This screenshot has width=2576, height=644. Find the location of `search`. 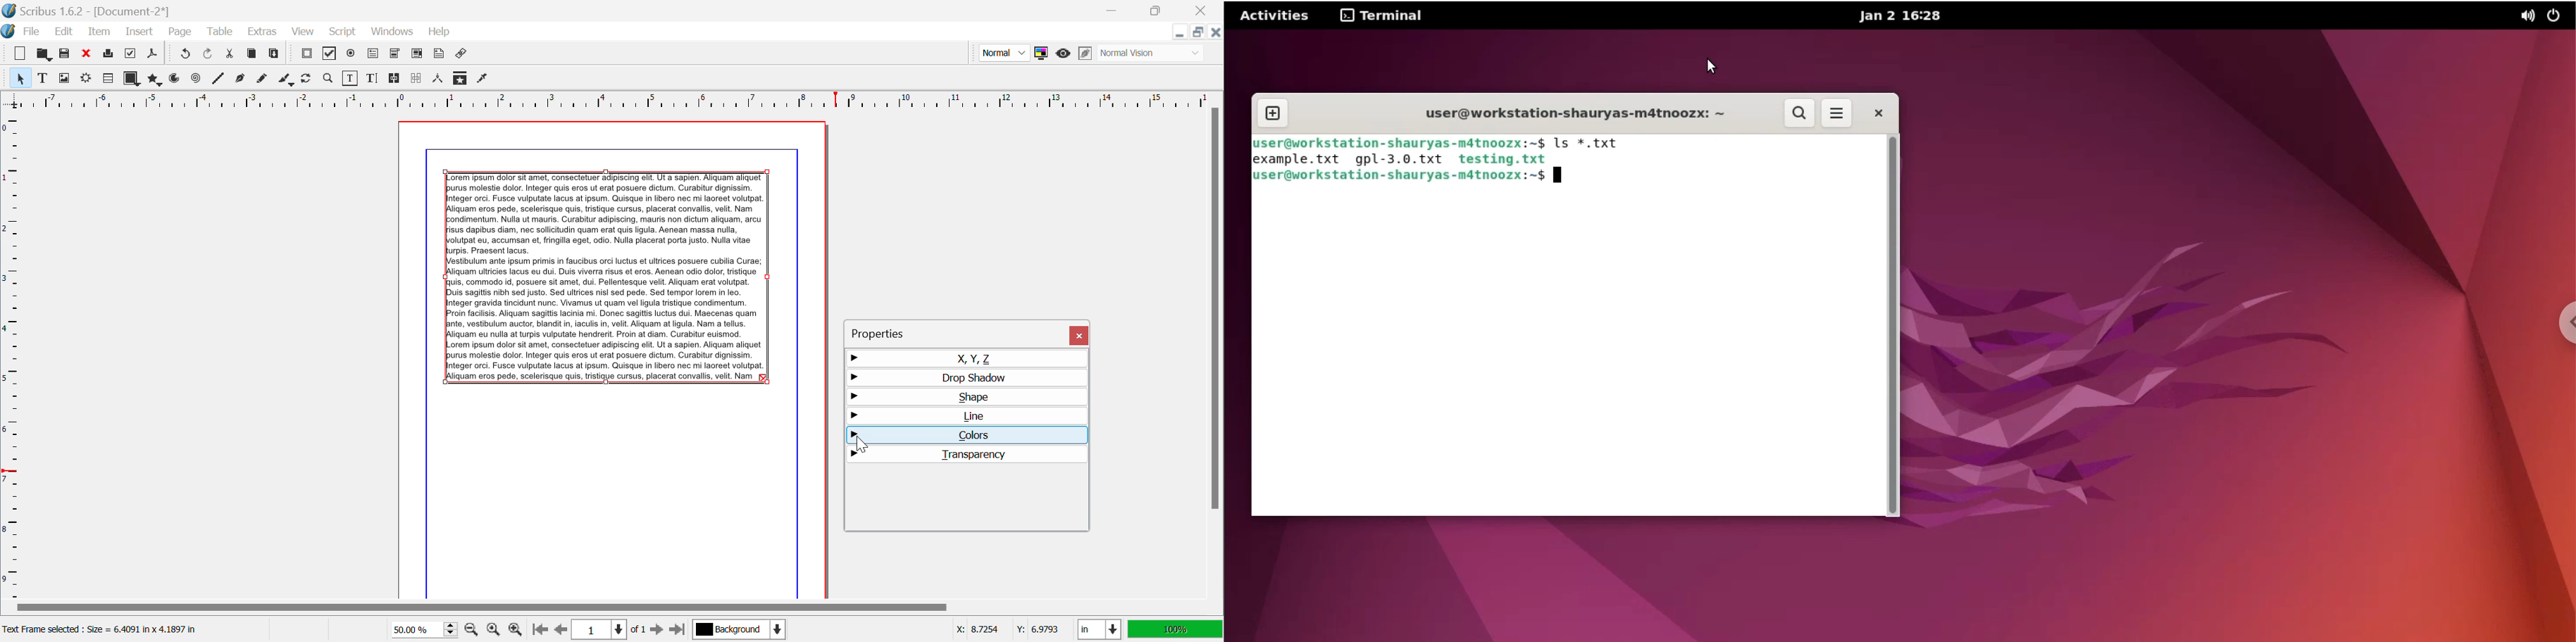

search is located at coordinates (1799, 114).